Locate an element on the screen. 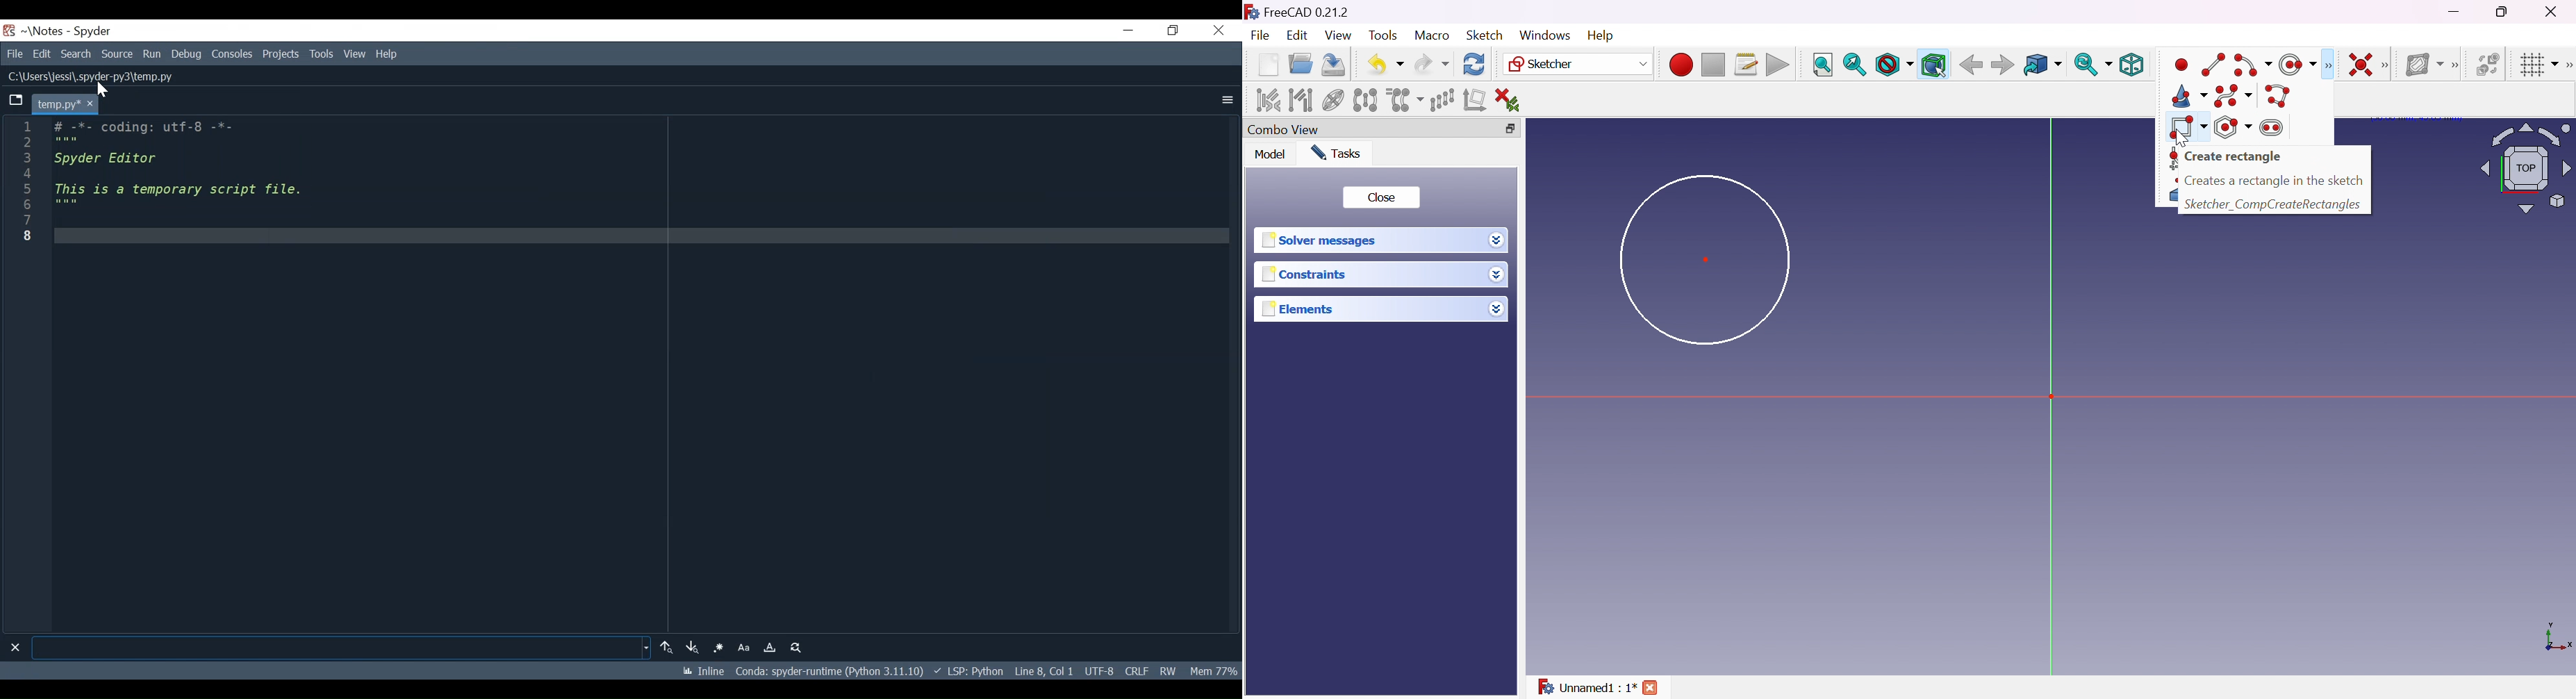  Fit all is located at coordinates (1822, 65).